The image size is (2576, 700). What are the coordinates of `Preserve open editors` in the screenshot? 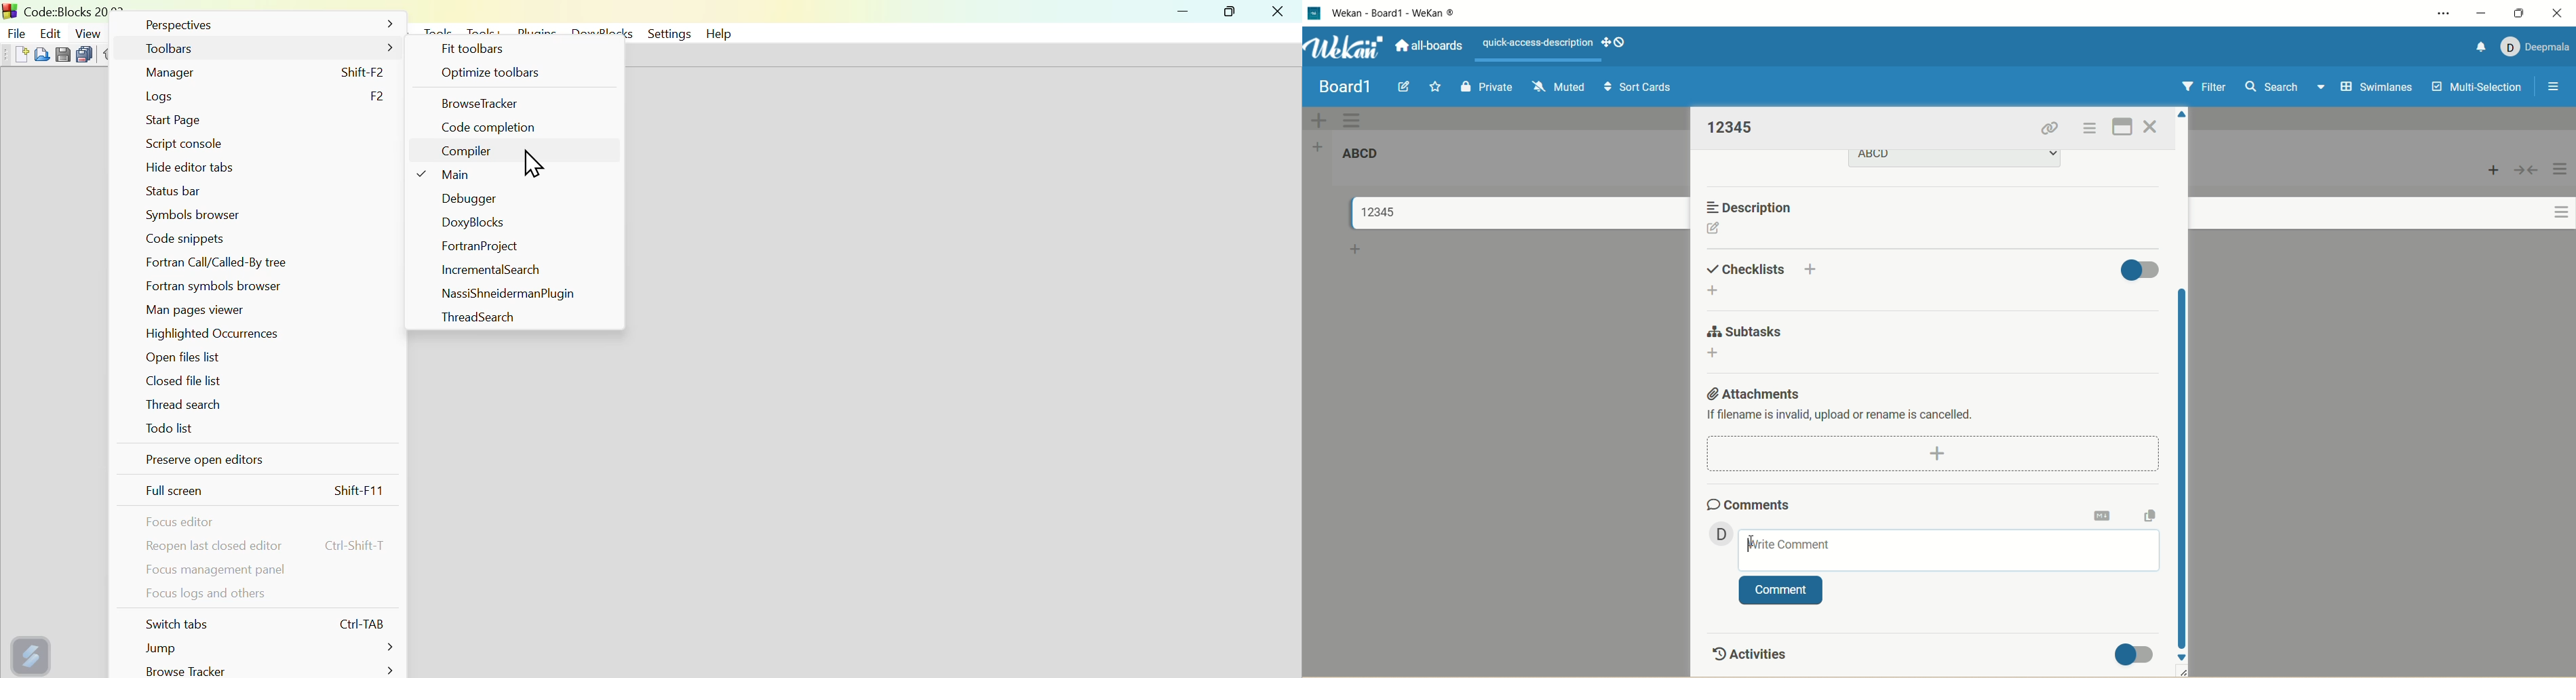 It's located at (257, 464).